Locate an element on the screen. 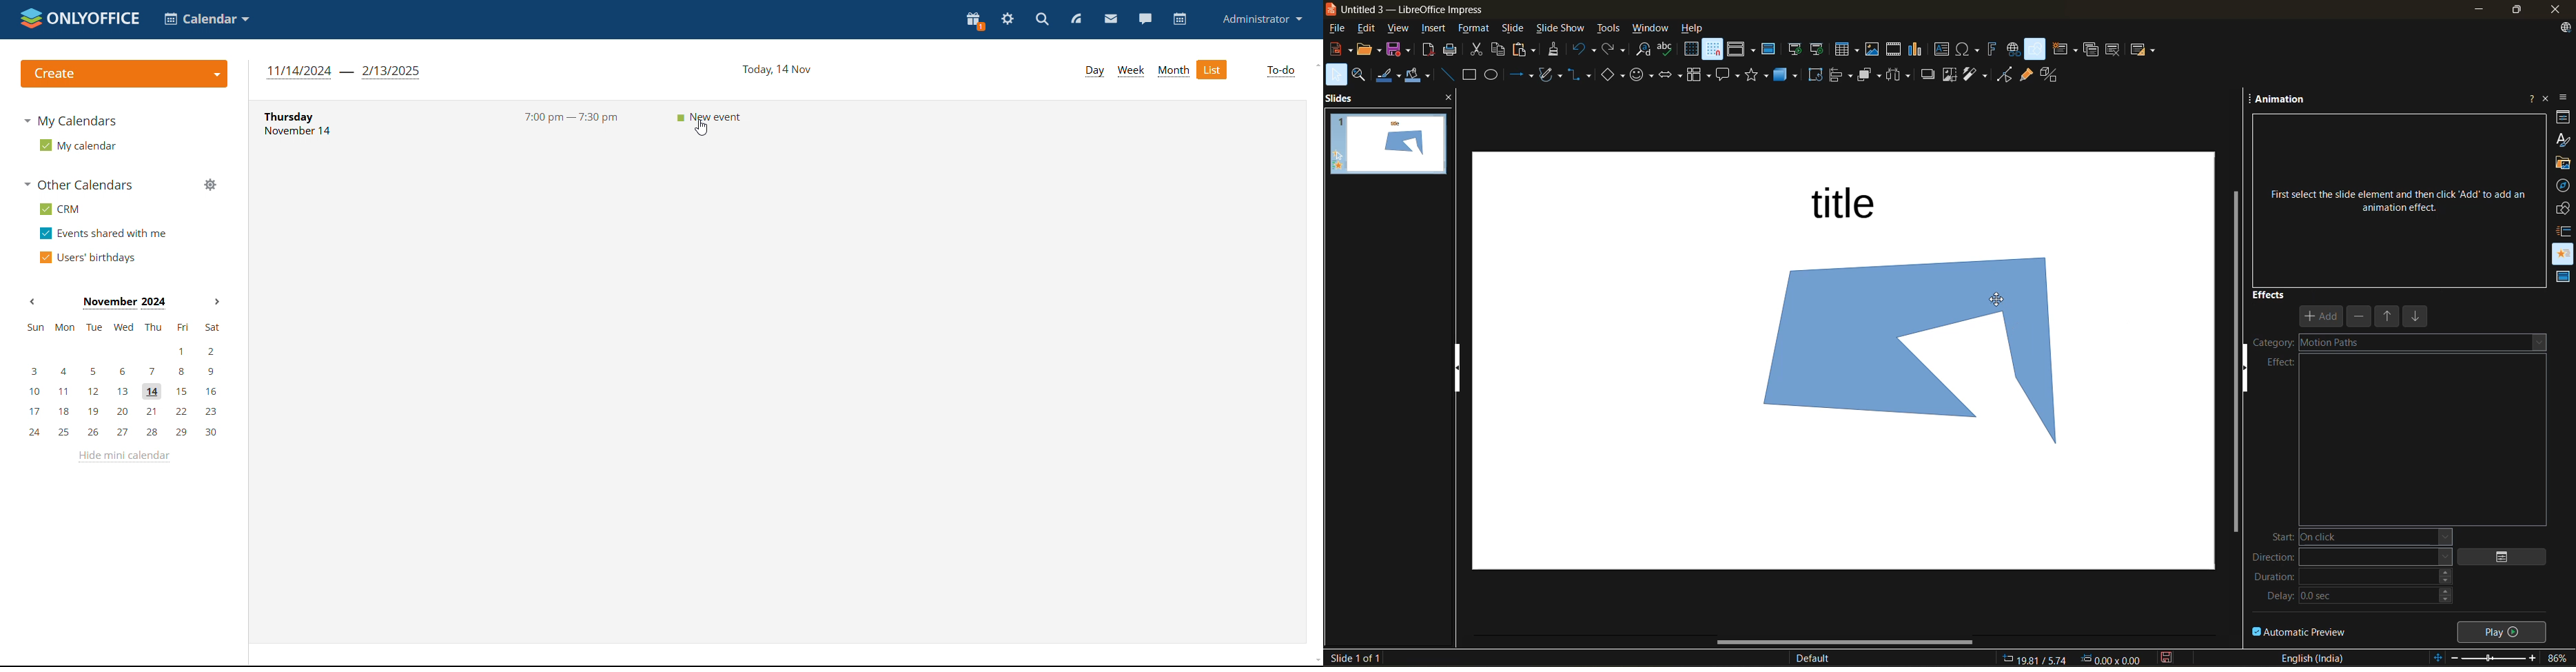  slide details is located at coordinates (1354, 659).